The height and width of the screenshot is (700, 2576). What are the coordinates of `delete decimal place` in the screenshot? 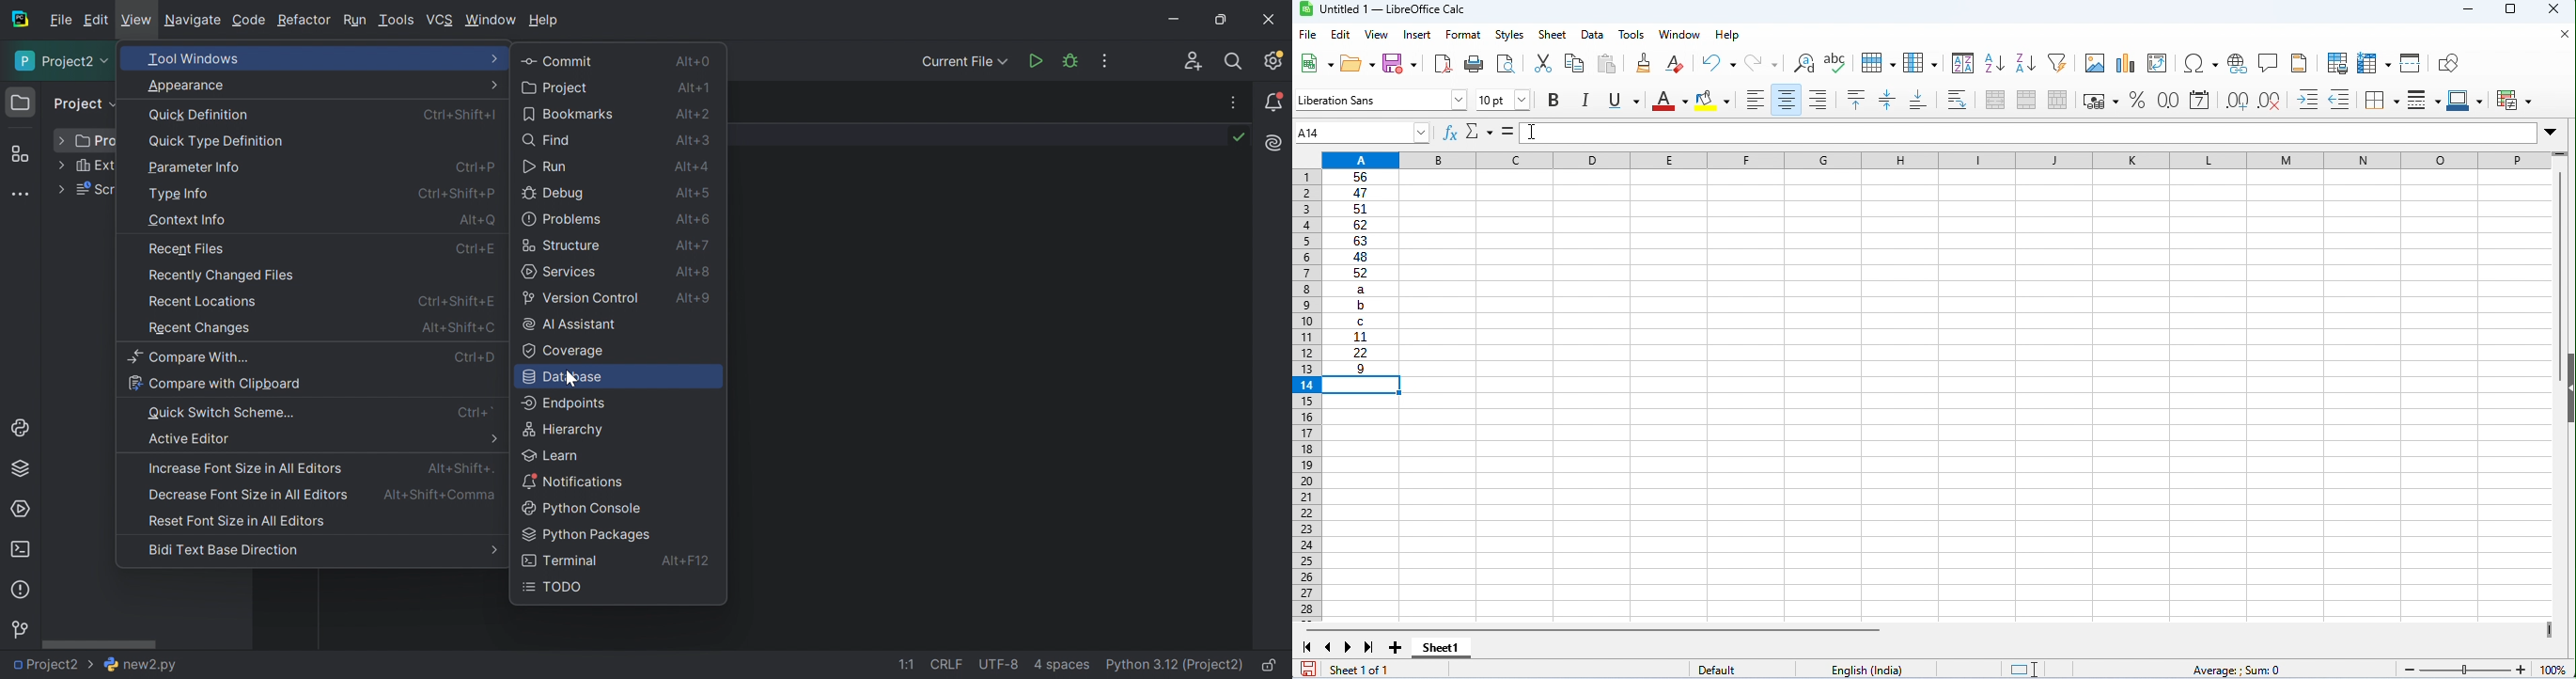 It's located at (2269, 102).